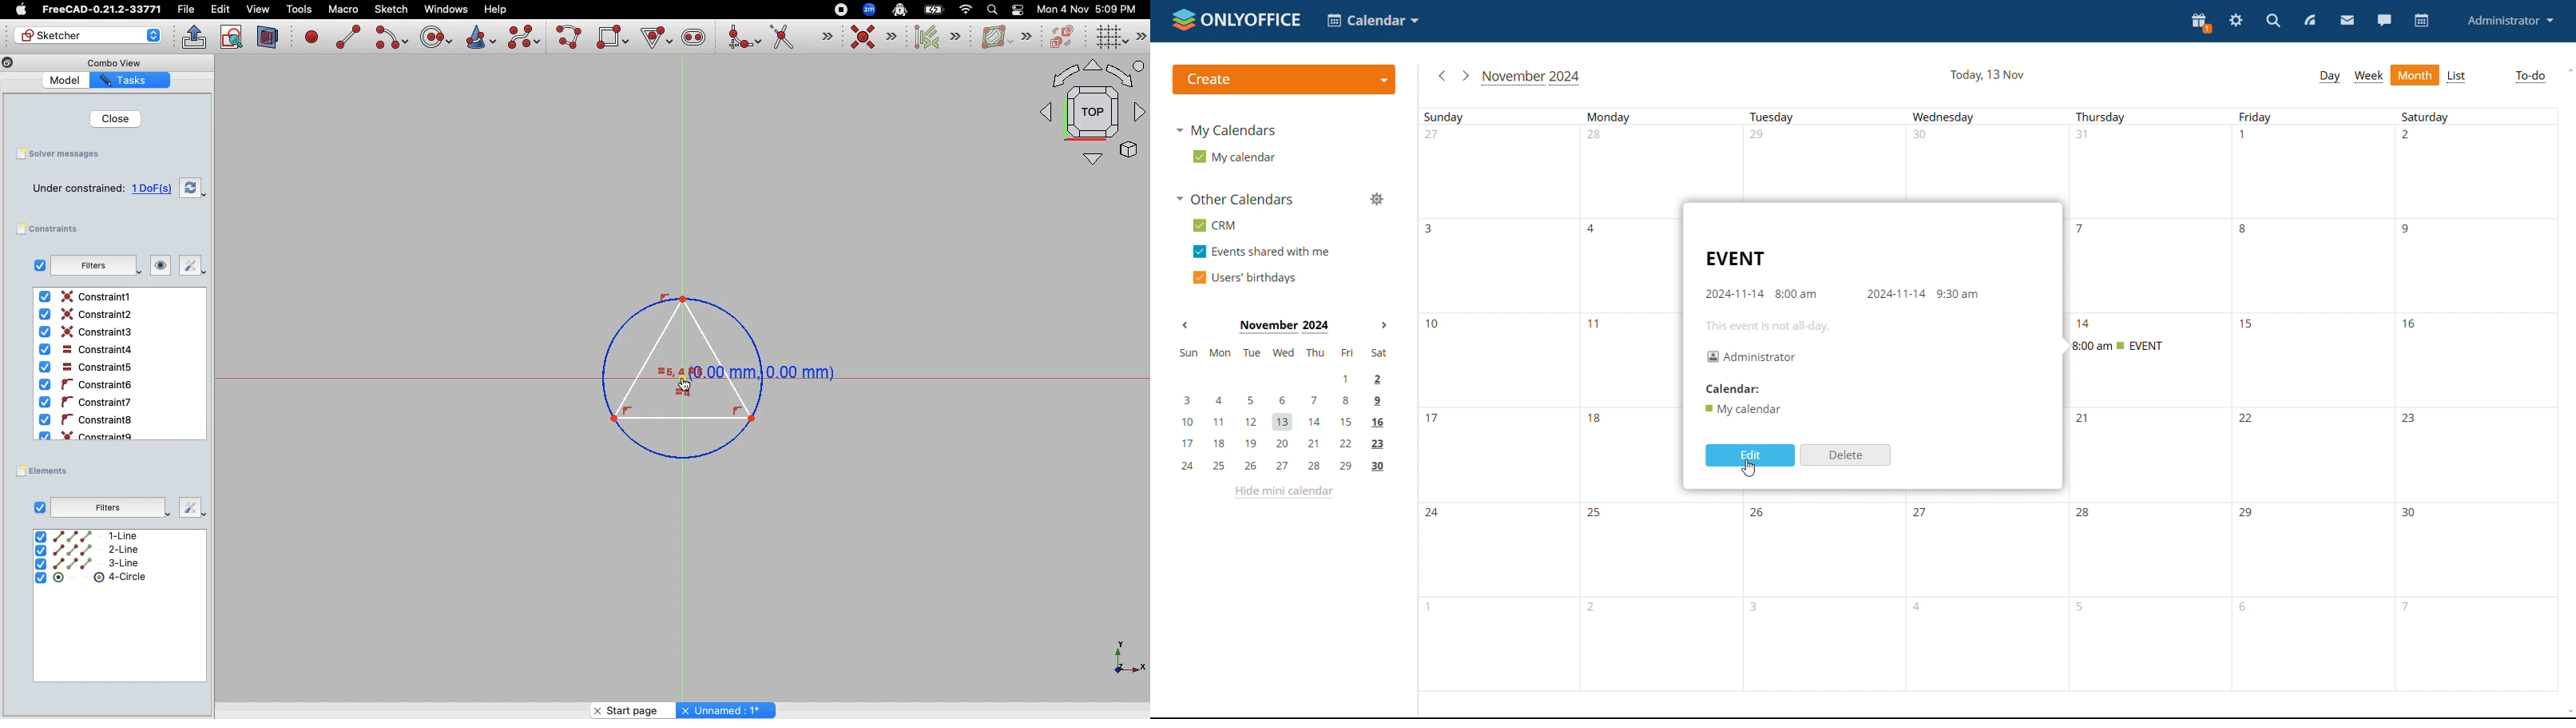 The image size is (2576, 728). What do you see at coordinates (570, 38) in the screenshot?
I see `Create poly line` at bounding box center [570, 38].